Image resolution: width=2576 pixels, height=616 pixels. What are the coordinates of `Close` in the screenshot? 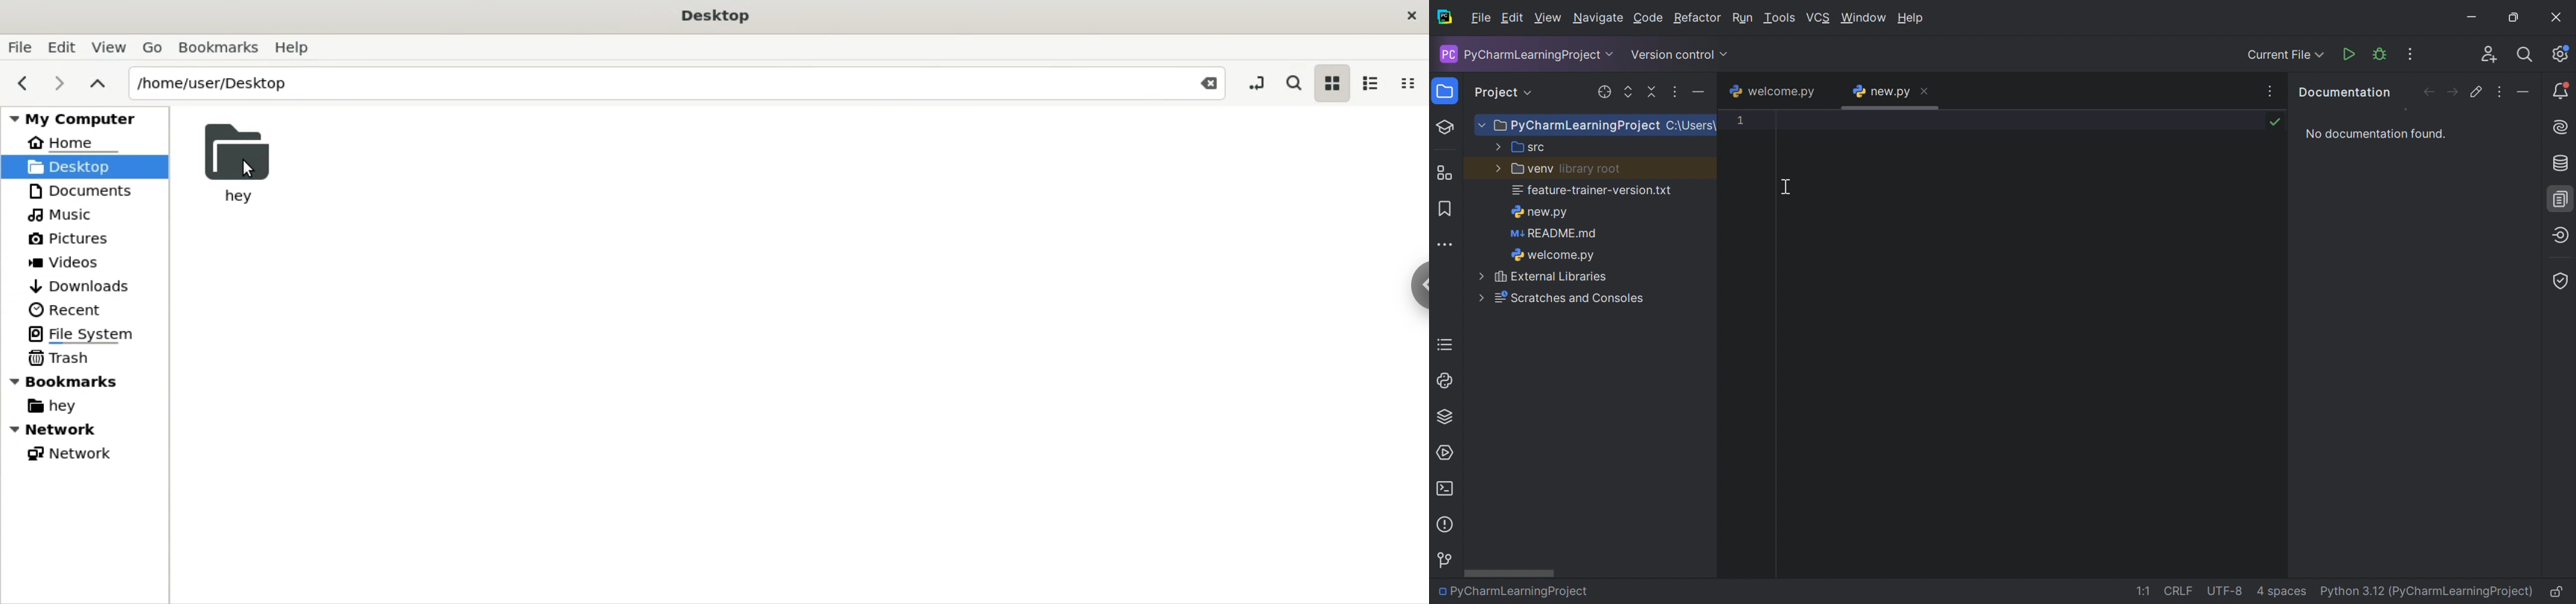 It's located at (1201, 85).